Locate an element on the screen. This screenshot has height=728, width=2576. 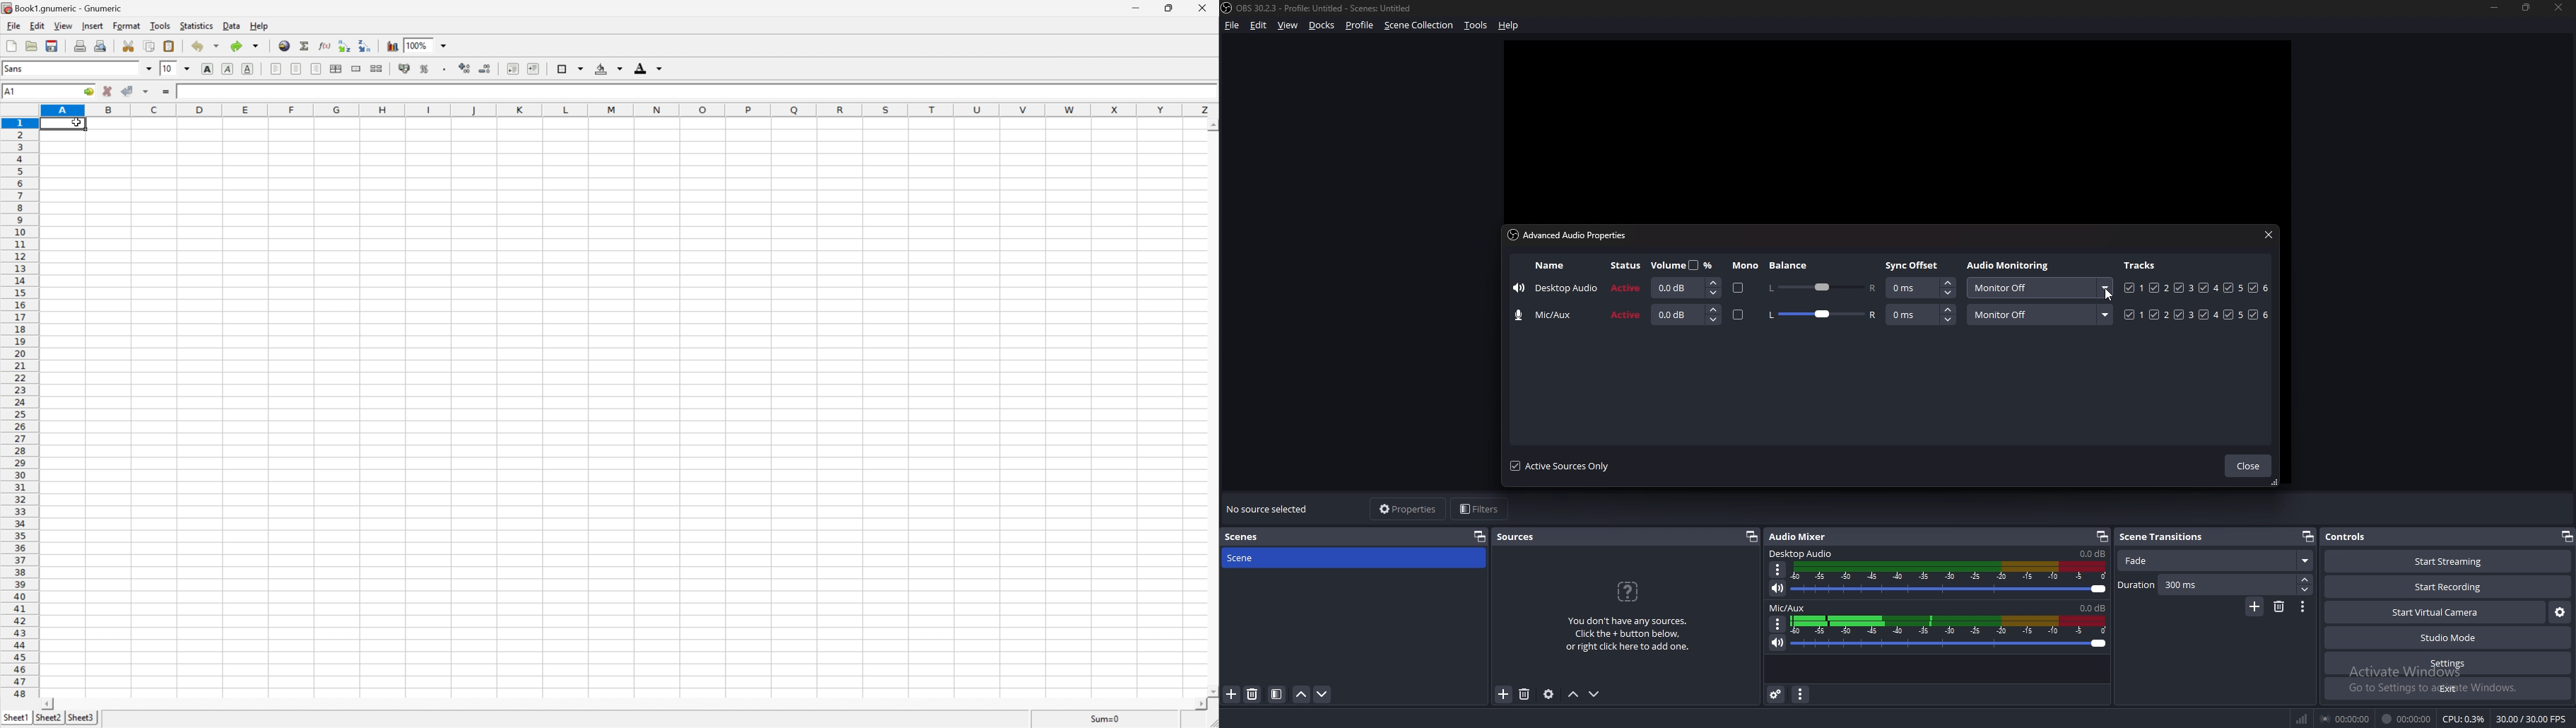
mono is located at coordinates (1736, 288).